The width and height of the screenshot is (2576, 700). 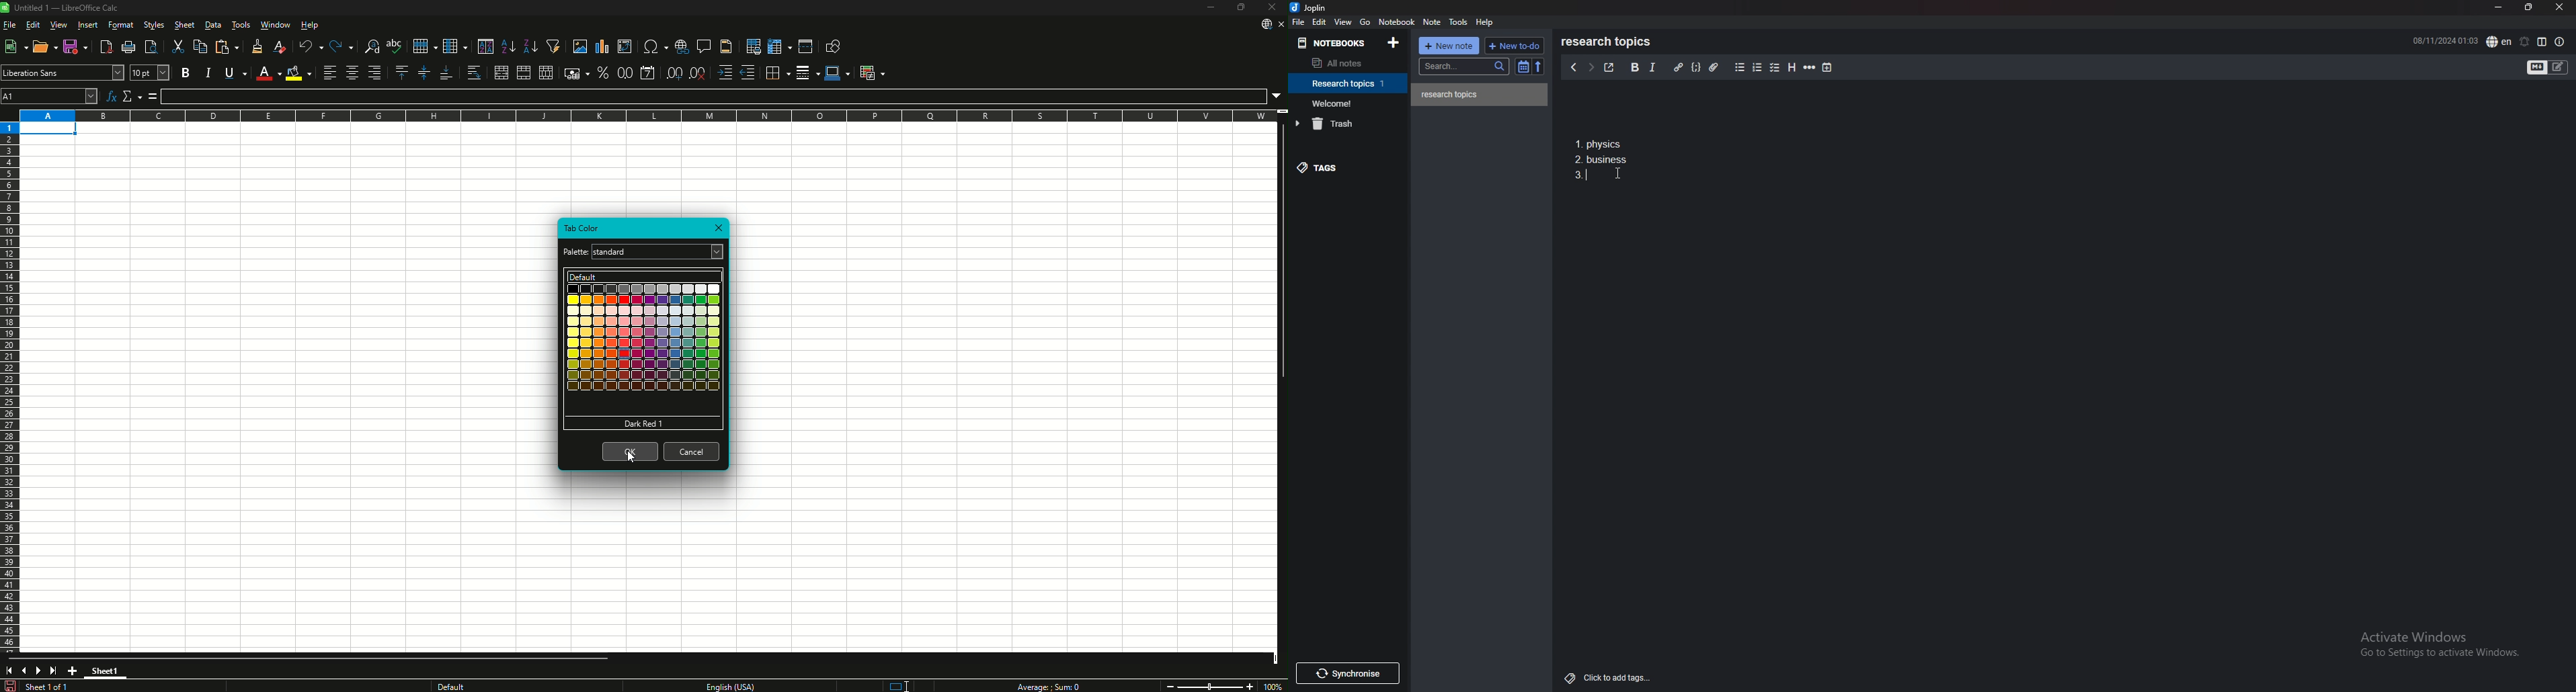 I want to click on Define Print Area, so click(x=754, y=46).